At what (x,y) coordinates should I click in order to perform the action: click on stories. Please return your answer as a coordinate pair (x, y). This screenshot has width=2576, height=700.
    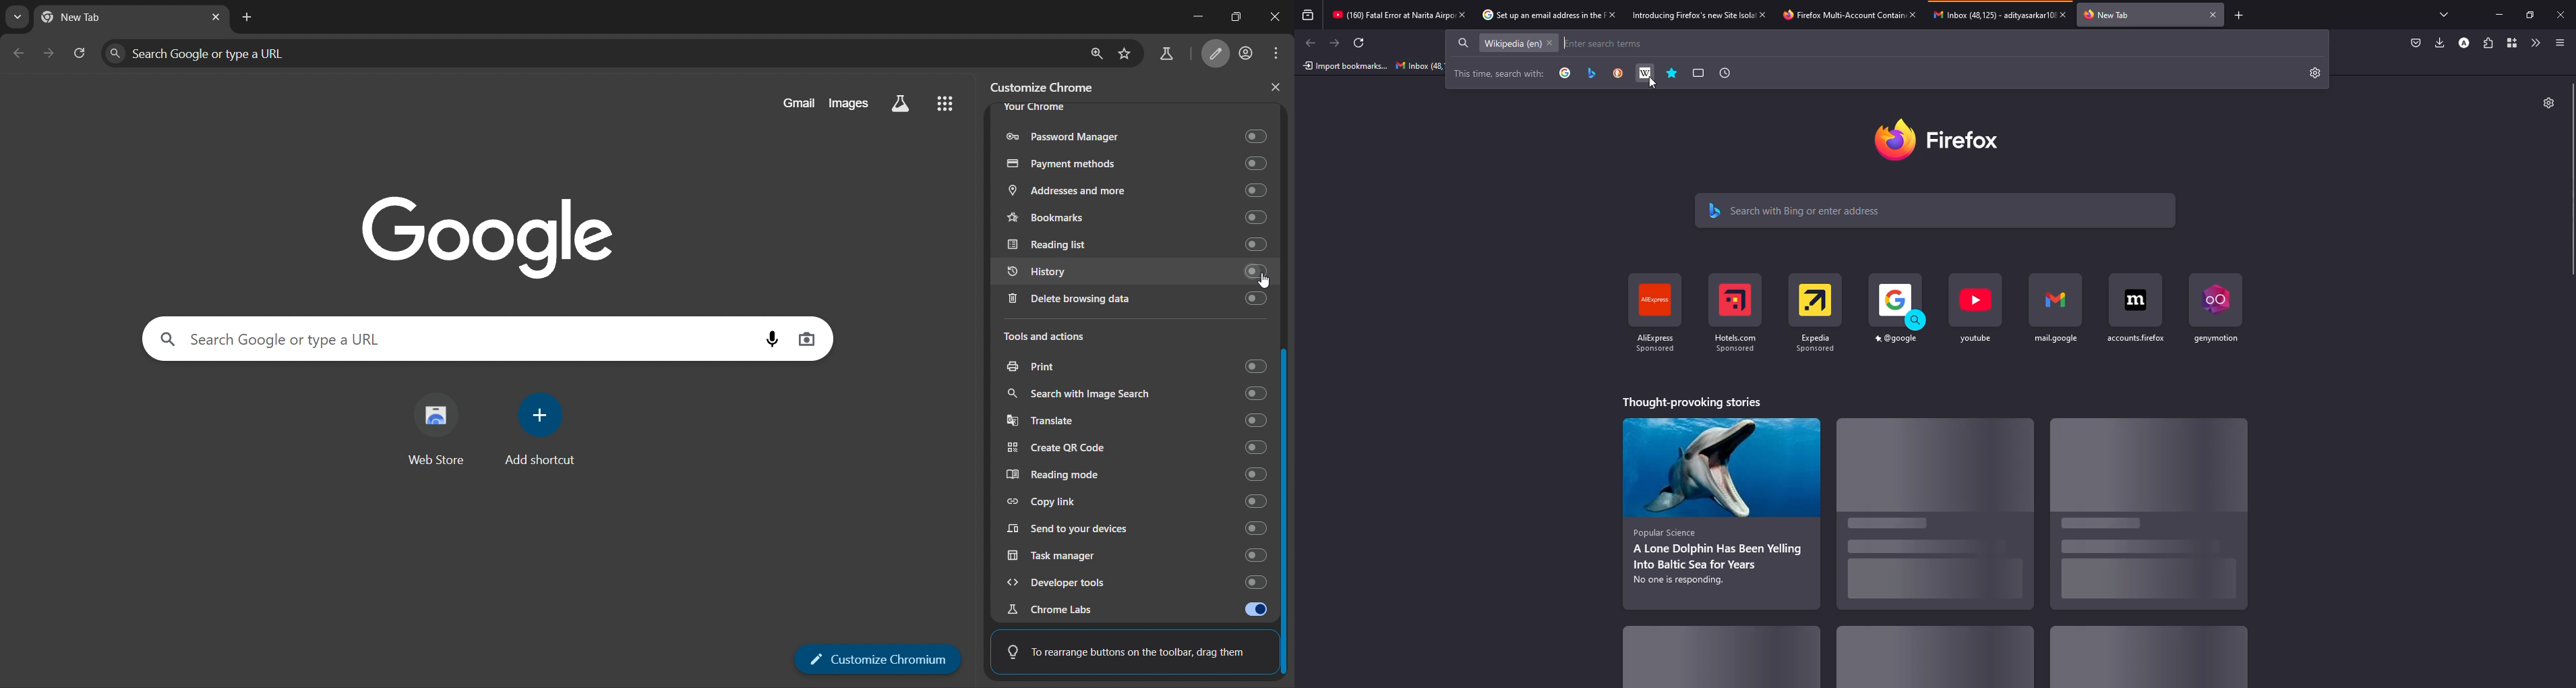
    Looking at the image, I should click on (1934, 659).